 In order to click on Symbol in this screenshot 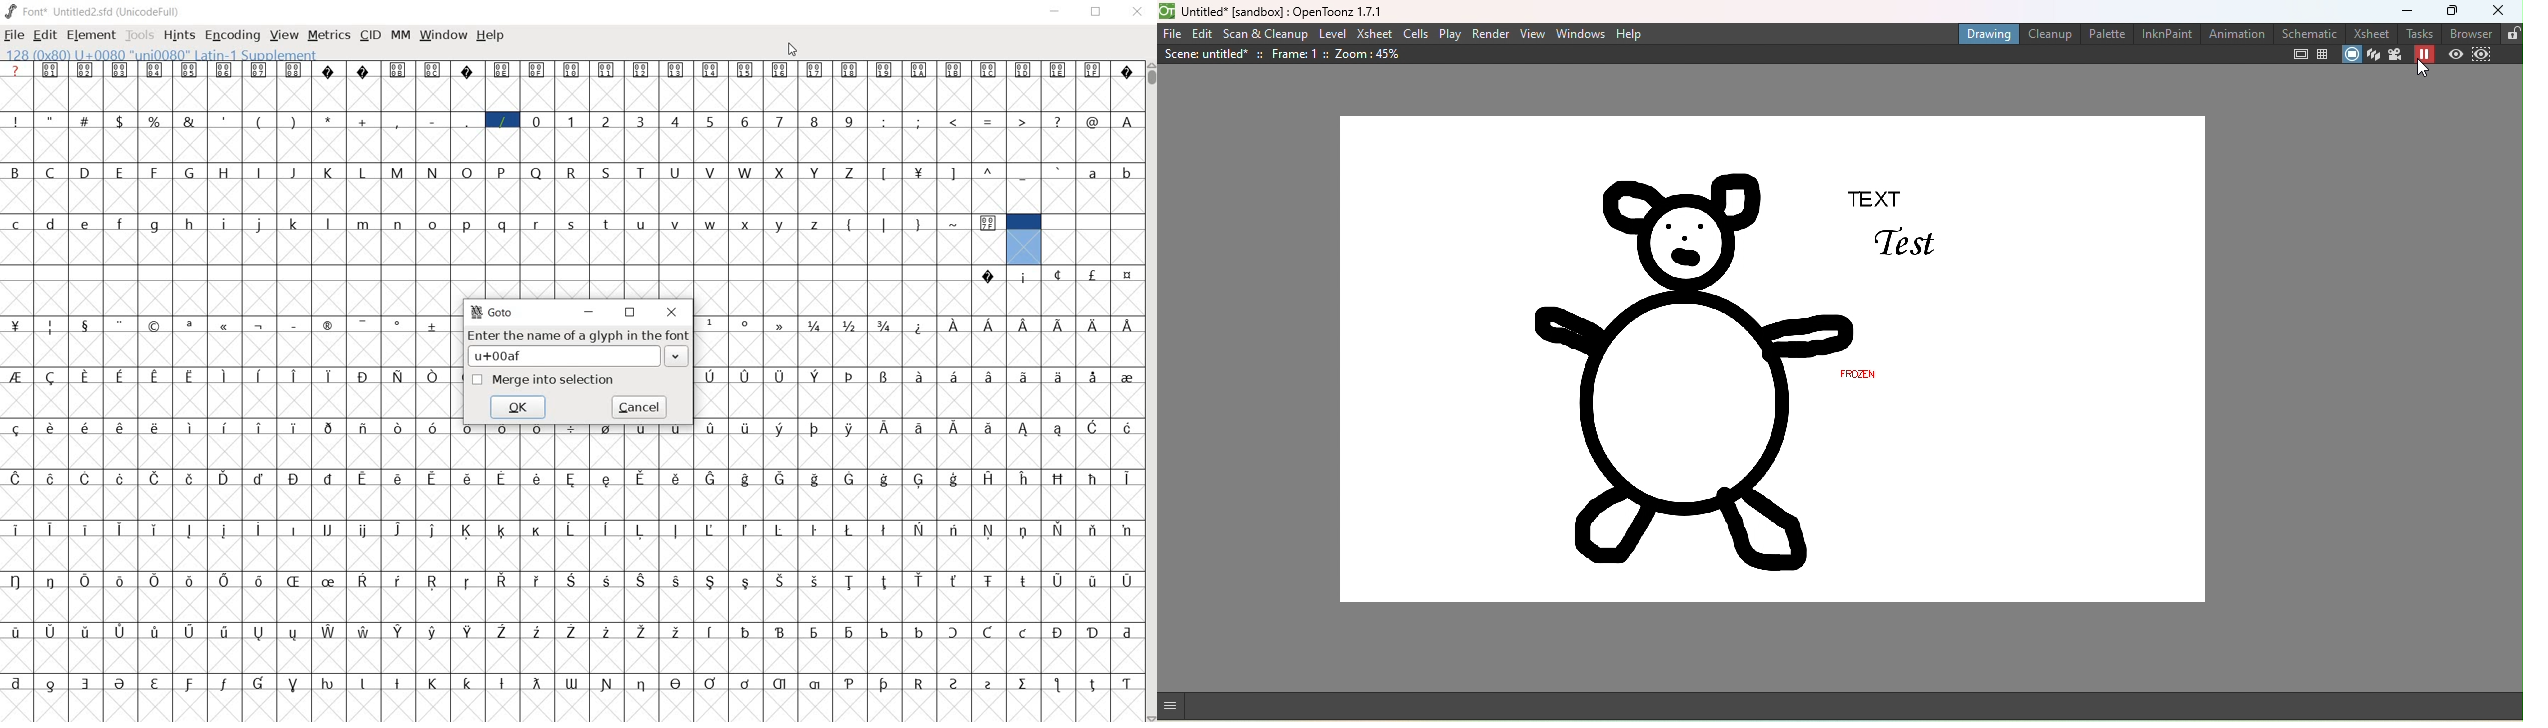, I will do `click(294, 478)`.